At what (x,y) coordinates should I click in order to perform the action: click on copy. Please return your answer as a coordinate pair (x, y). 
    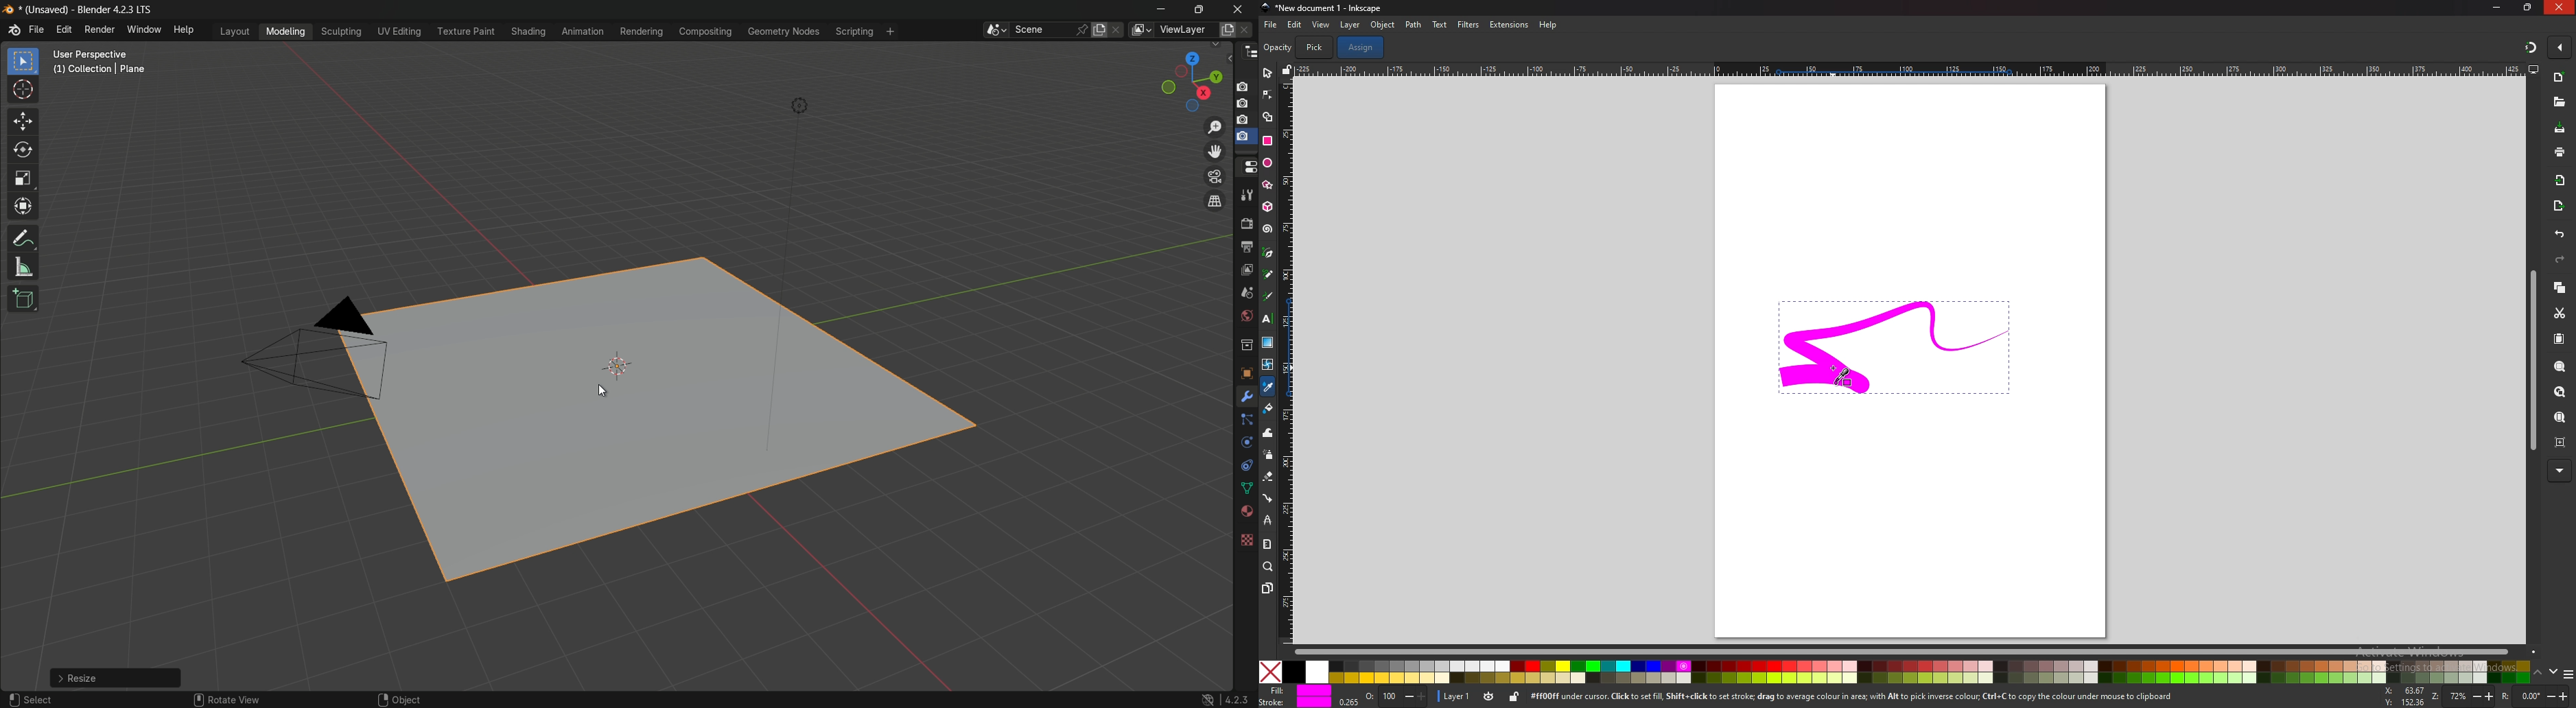
    Looking at the image, I should click on (2561, 288).